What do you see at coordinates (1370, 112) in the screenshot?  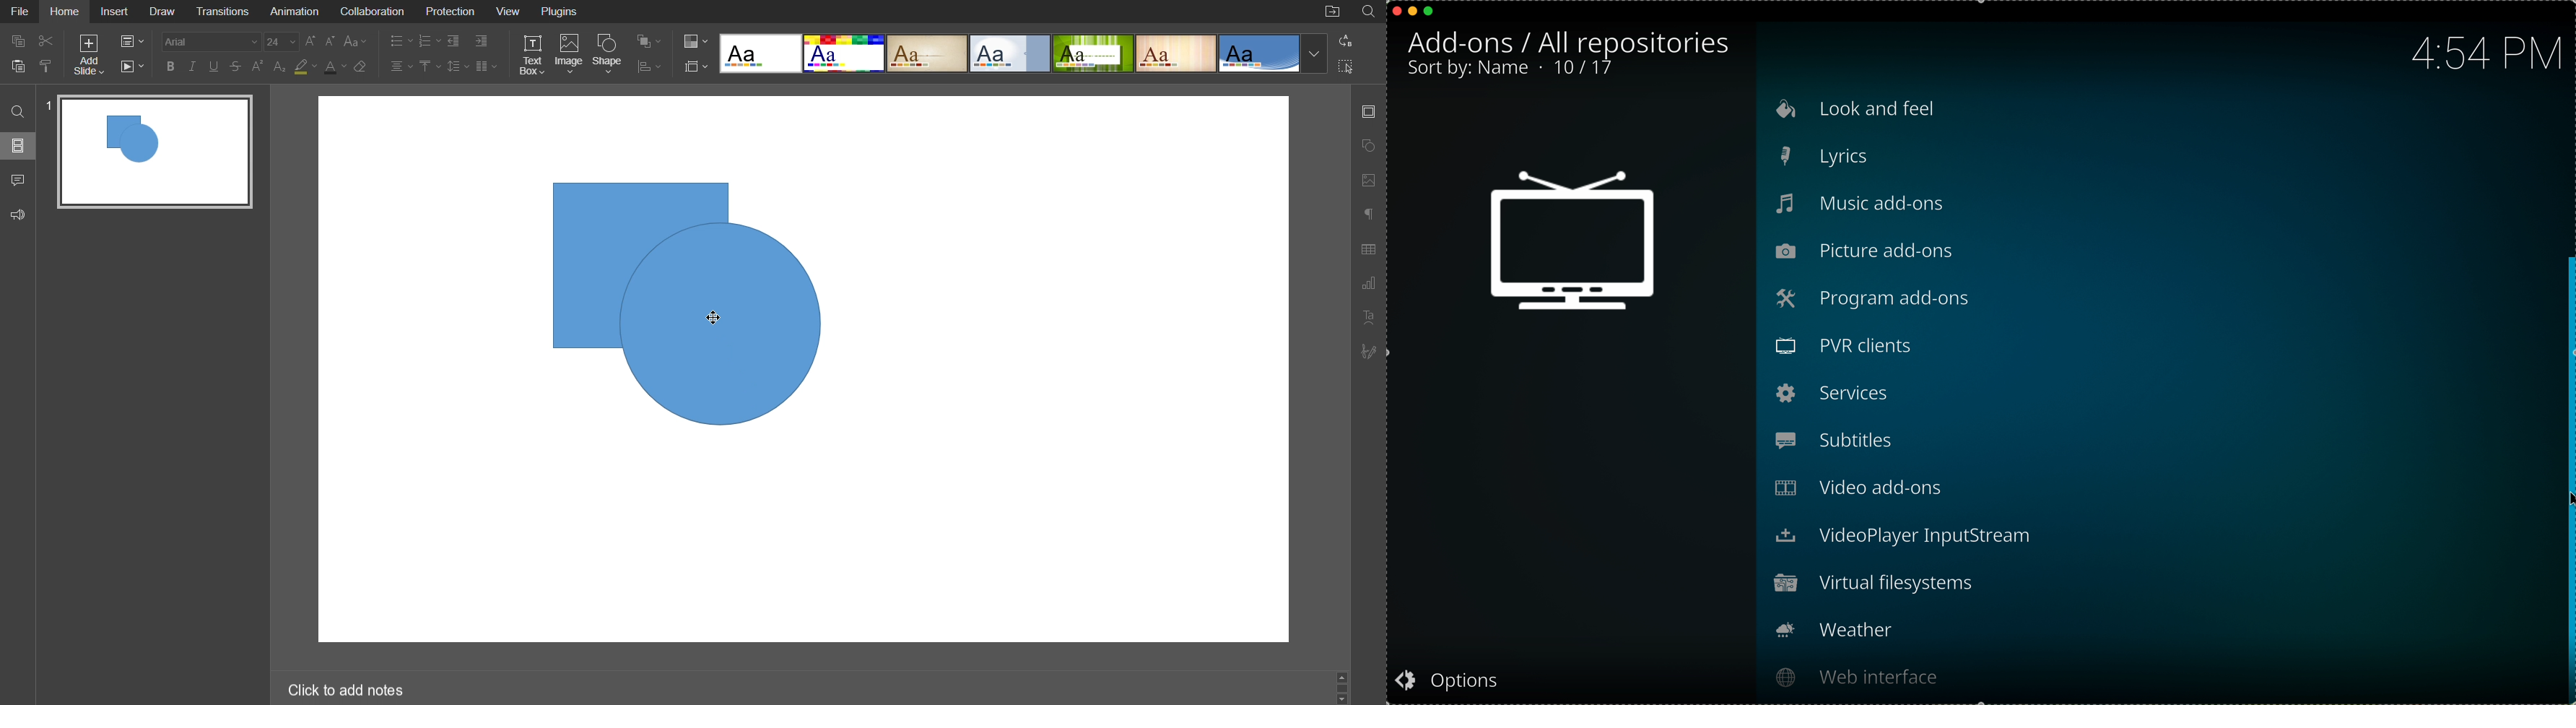 I see `Slides Settings` at bounding box center [1370, 112].